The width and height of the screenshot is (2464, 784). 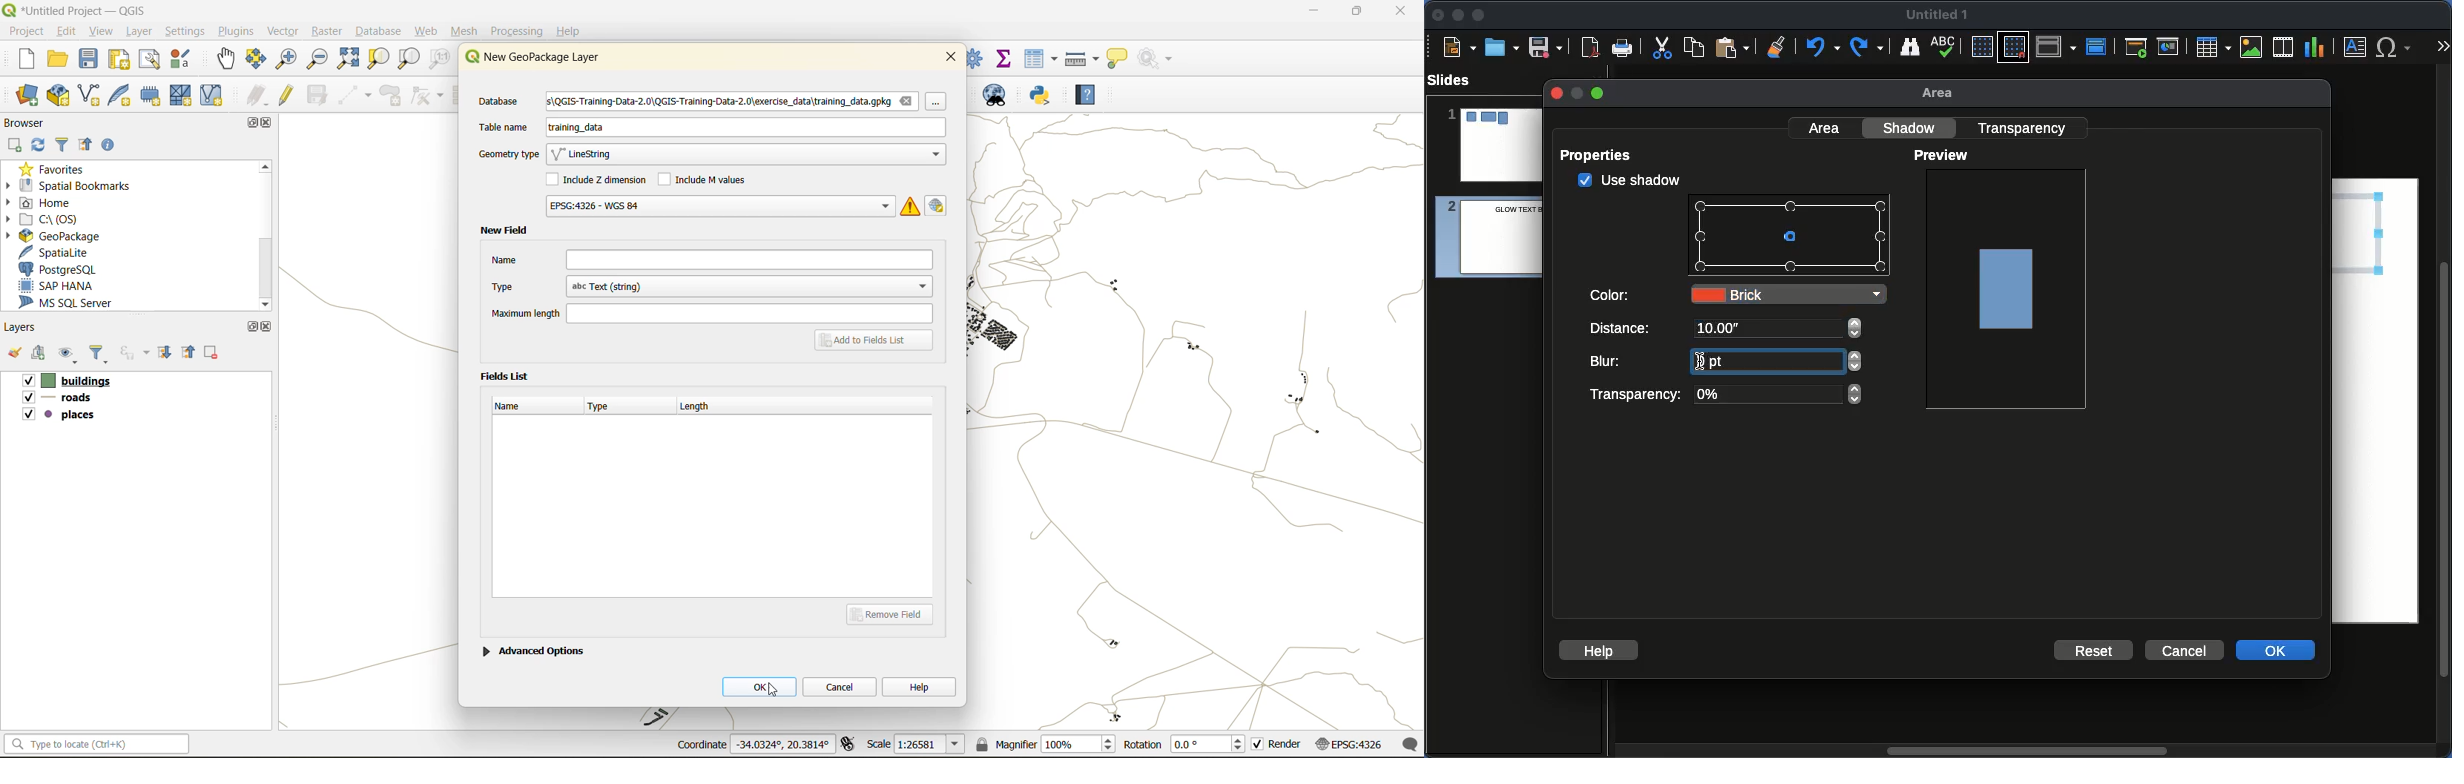 What do you see at coordinates (1393, 13) in the screenshot?
I see `close` at bounding box center [1393, 13].